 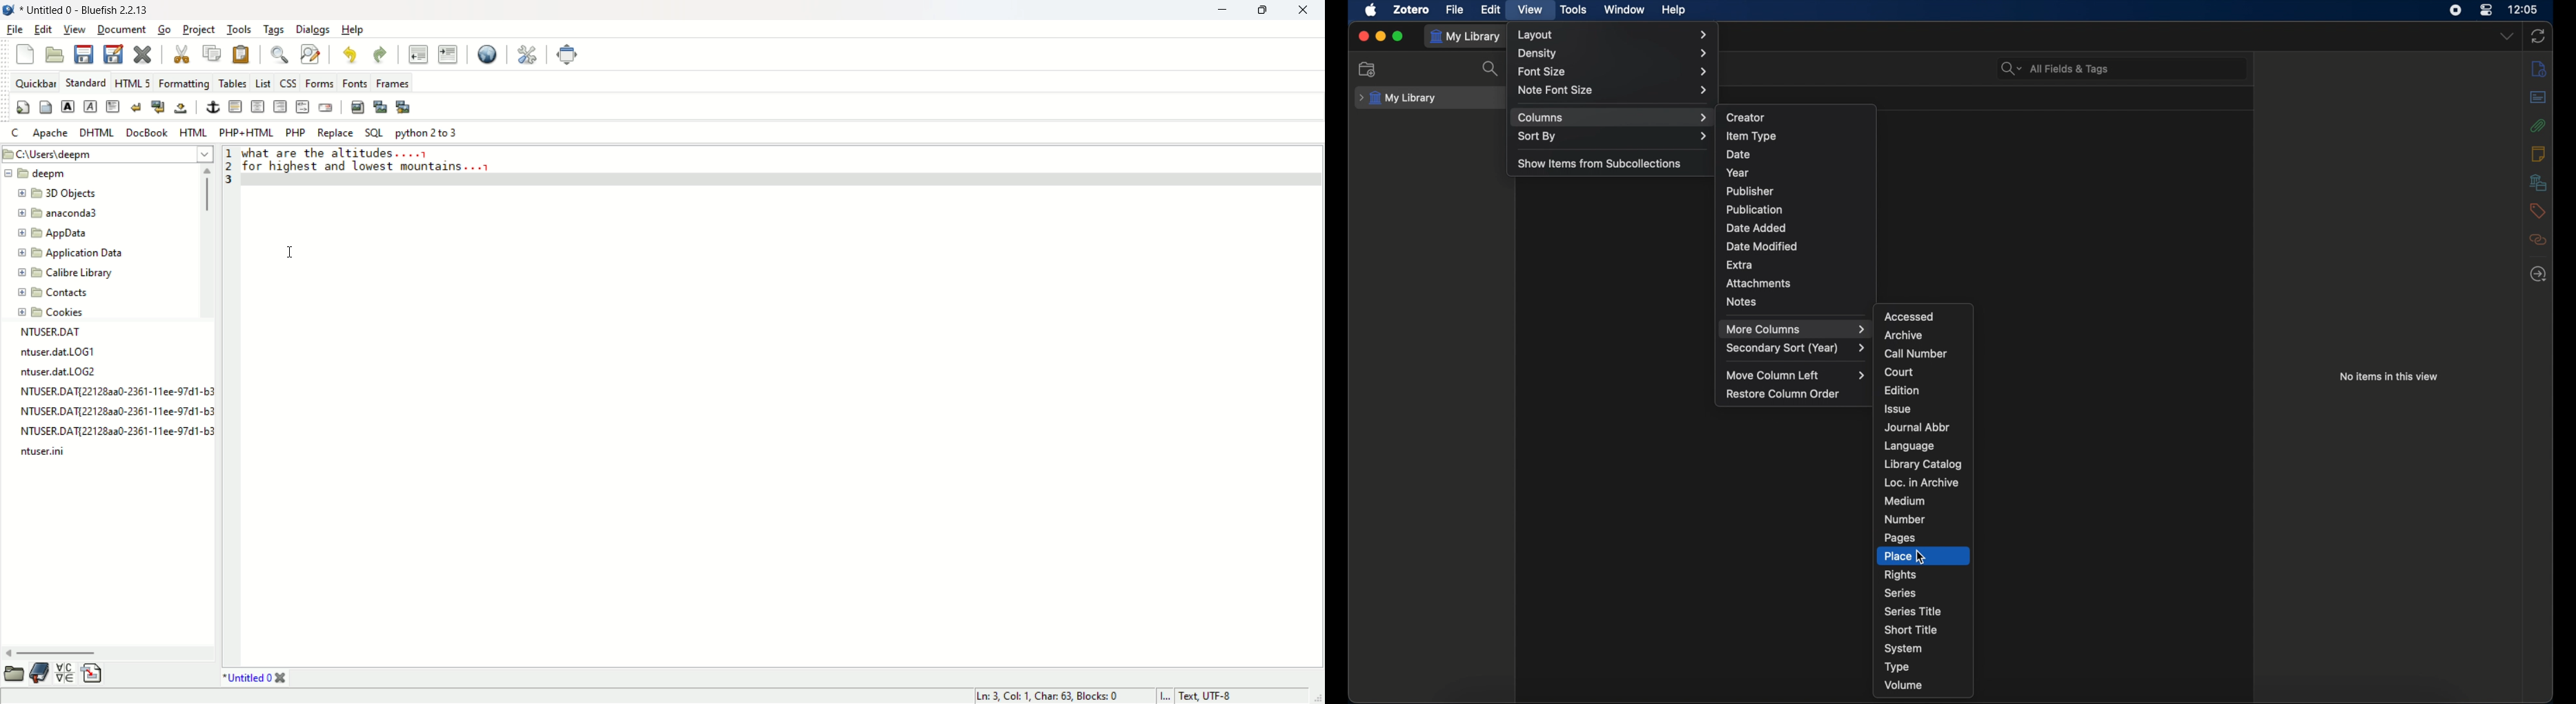 I want to click on help, so click(x=353, y=31).